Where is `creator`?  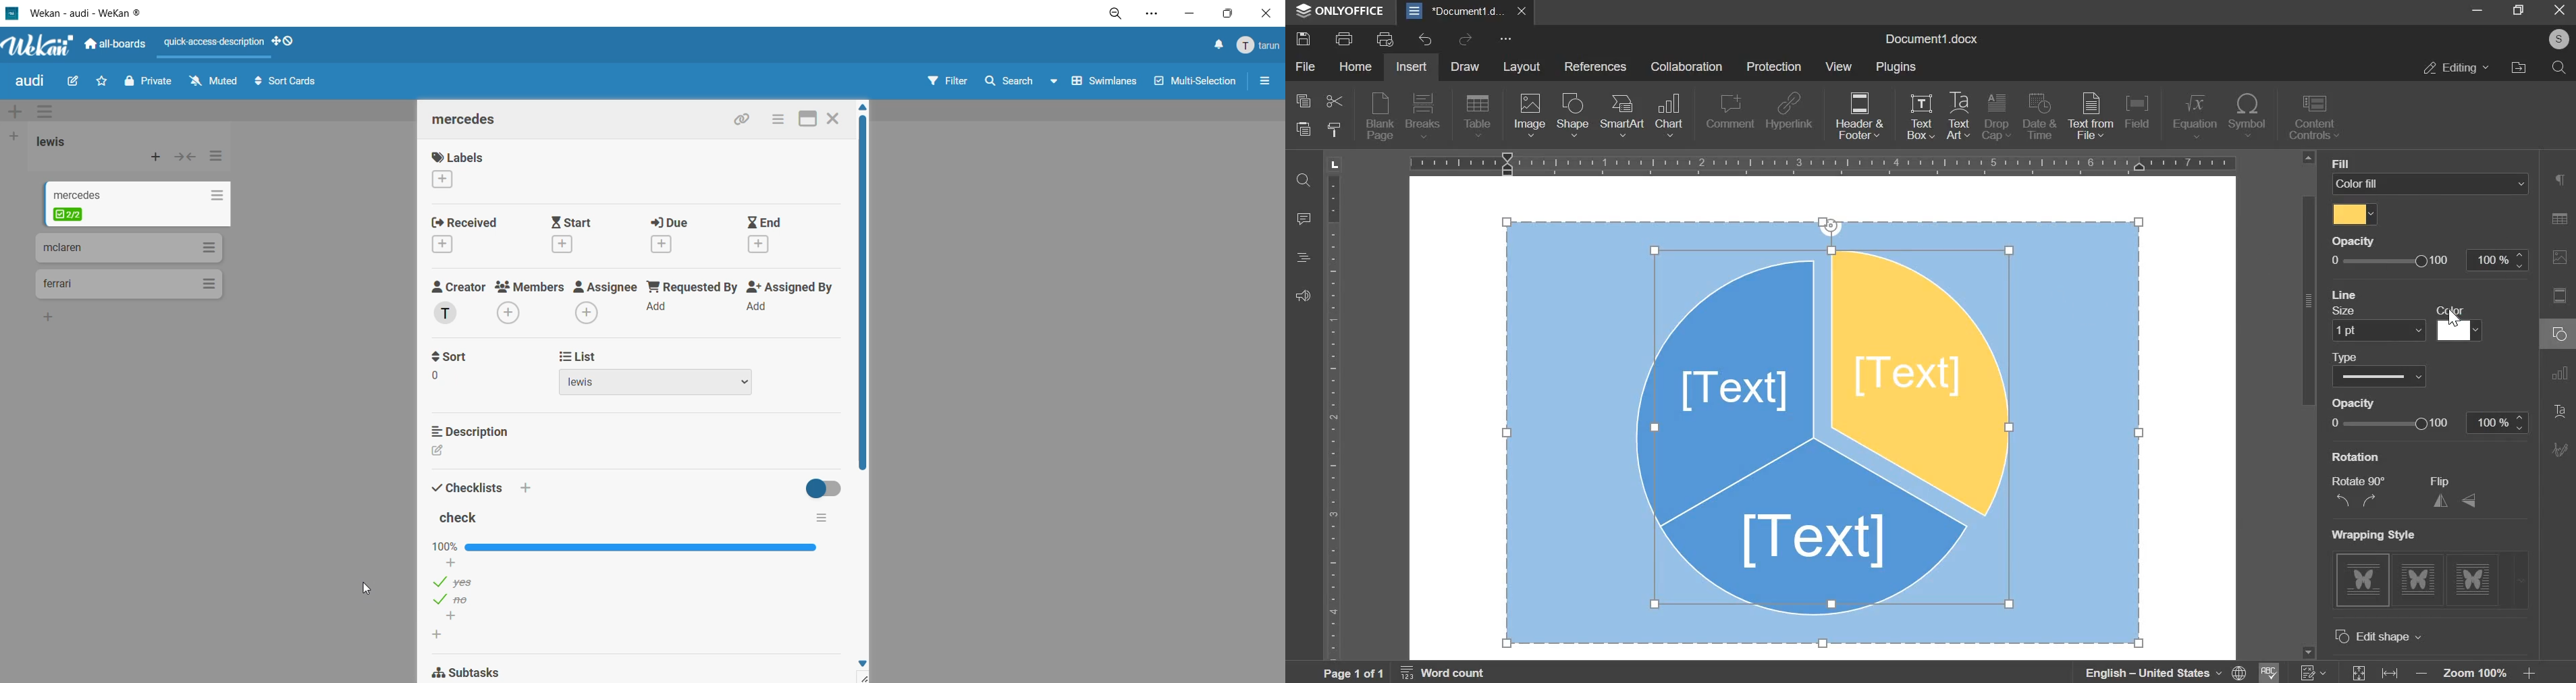 creator is located at coordinates (460, 301).